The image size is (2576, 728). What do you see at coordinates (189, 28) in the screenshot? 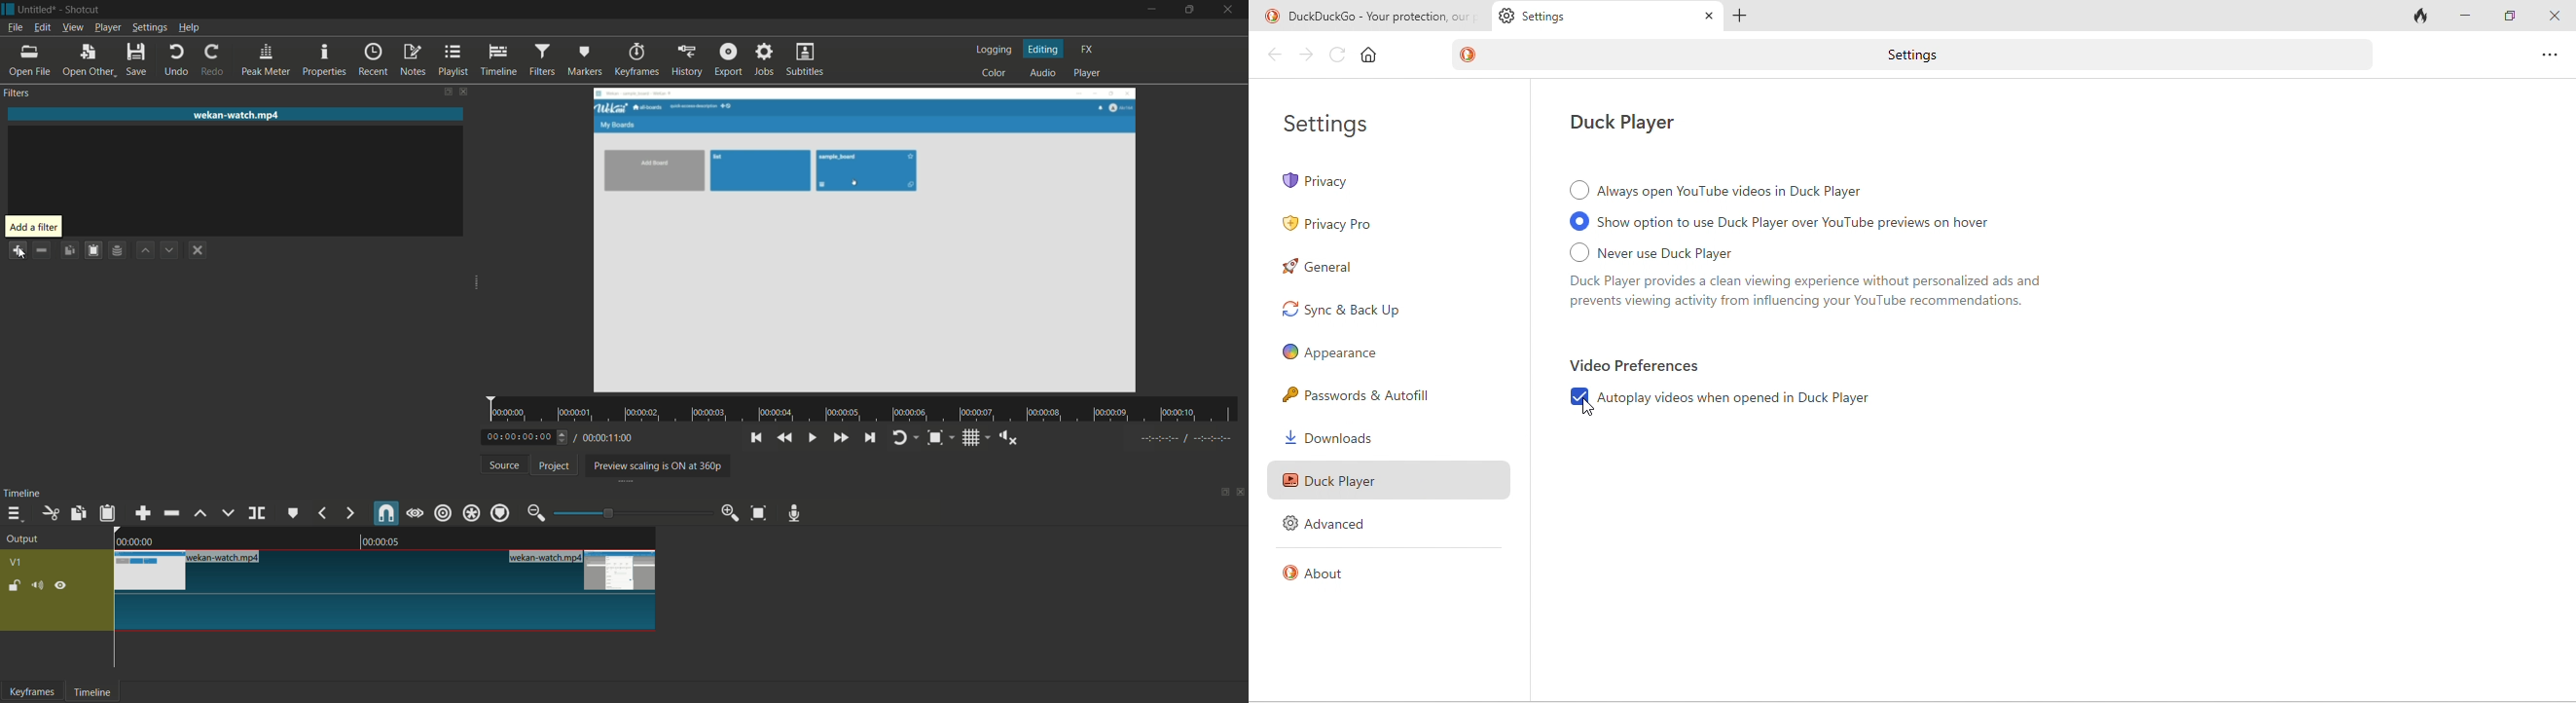
I see `help menu` at bounding box center [189, 28].